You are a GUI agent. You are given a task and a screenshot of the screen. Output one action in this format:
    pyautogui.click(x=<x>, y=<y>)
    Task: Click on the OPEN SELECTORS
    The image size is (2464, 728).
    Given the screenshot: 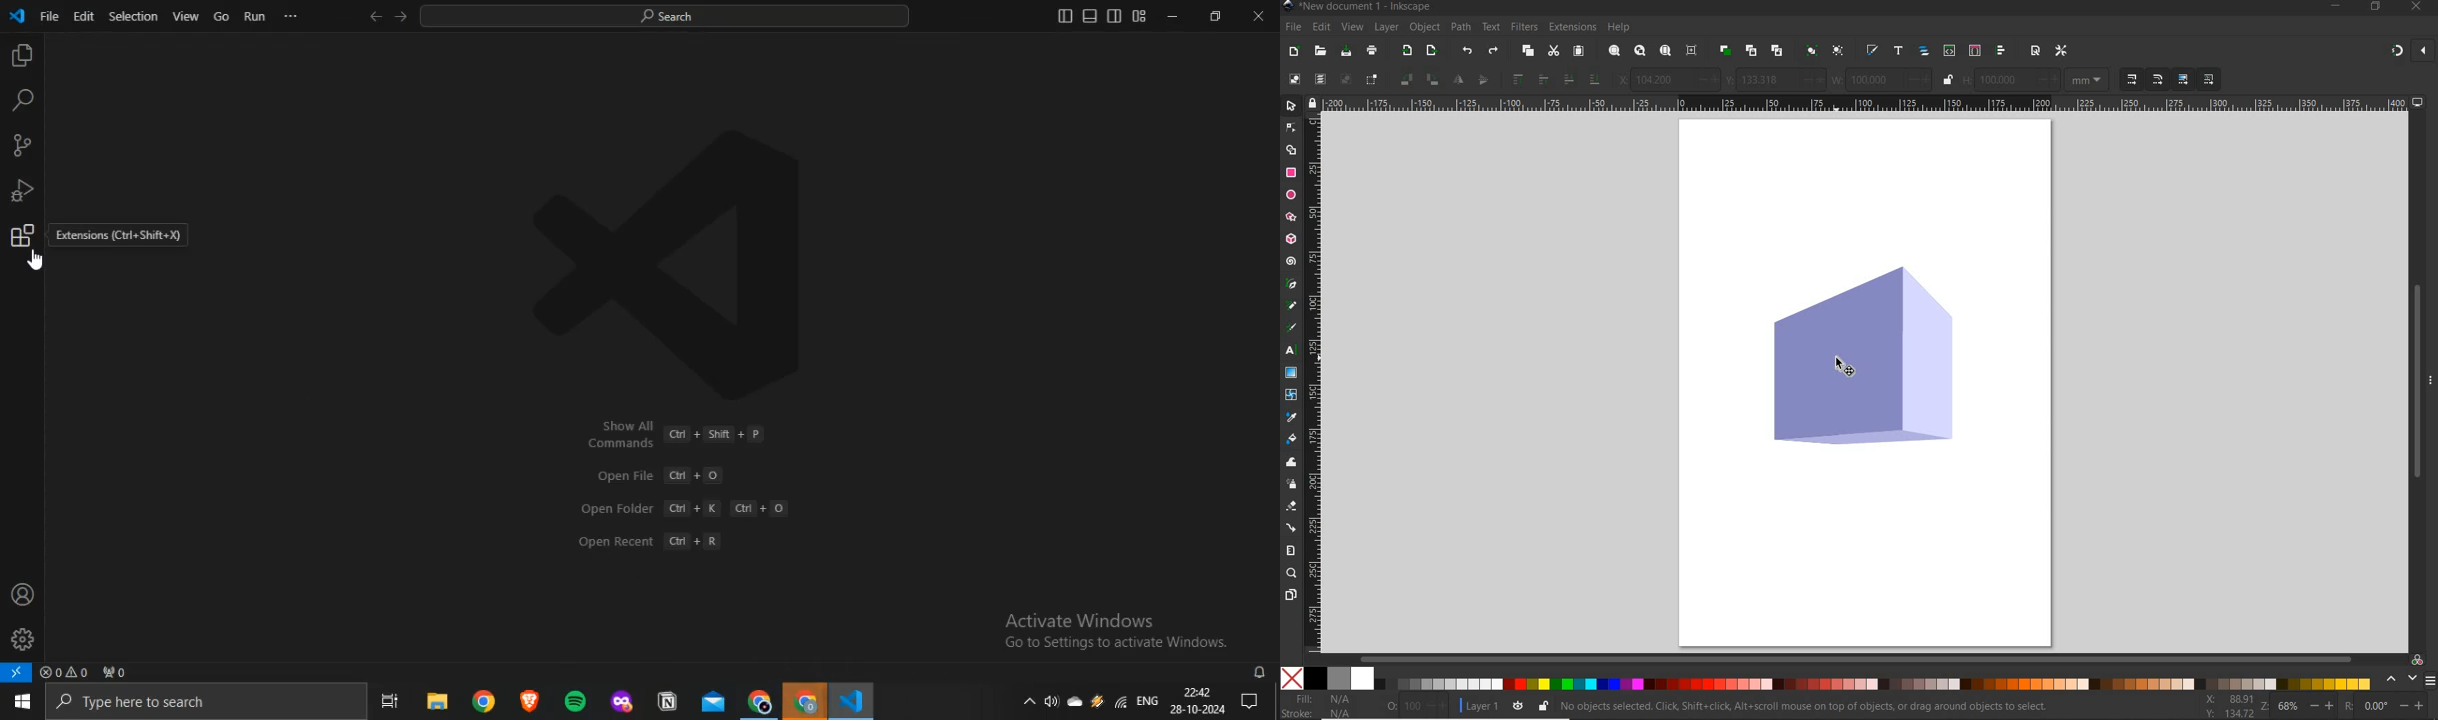 What is the action you would take?
    pyautogui.click(x=1975, y=52)
    